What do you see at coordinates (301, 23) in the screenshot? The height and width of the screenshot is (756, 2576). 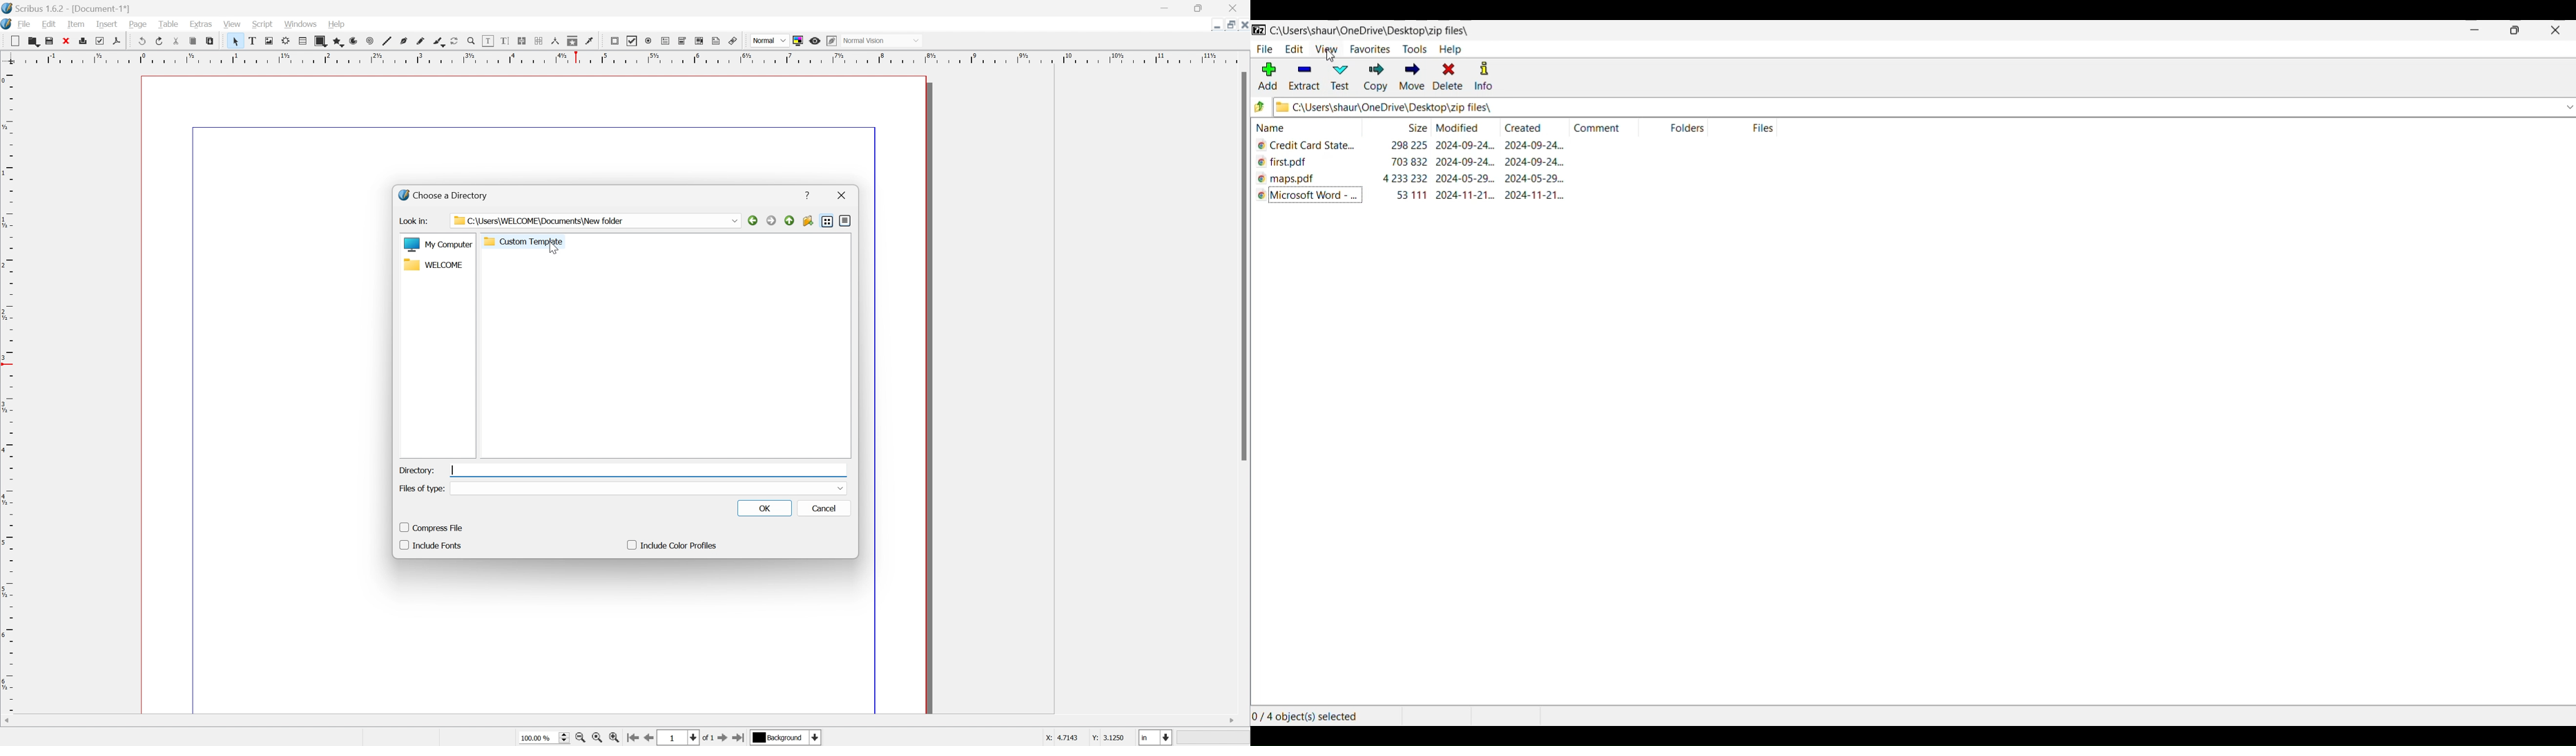 I see `windows` at bounding box center [301, 23].